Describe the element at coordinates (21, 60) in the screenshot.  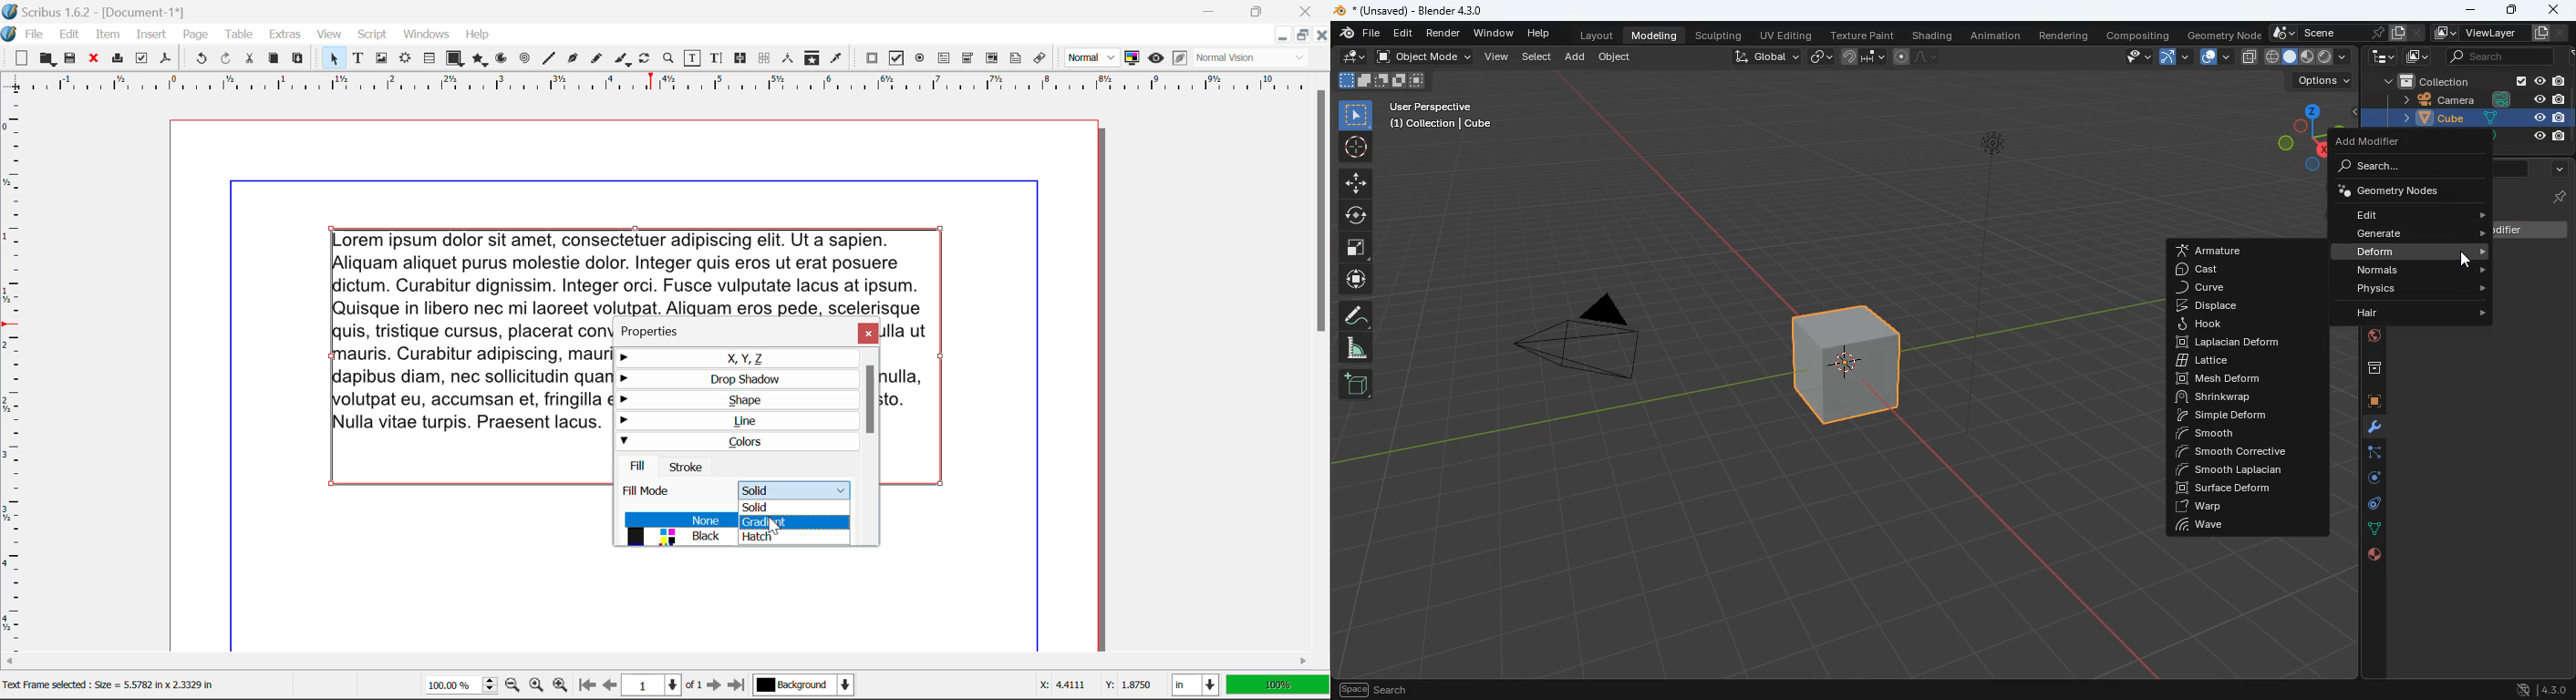
I see `New` at that location.